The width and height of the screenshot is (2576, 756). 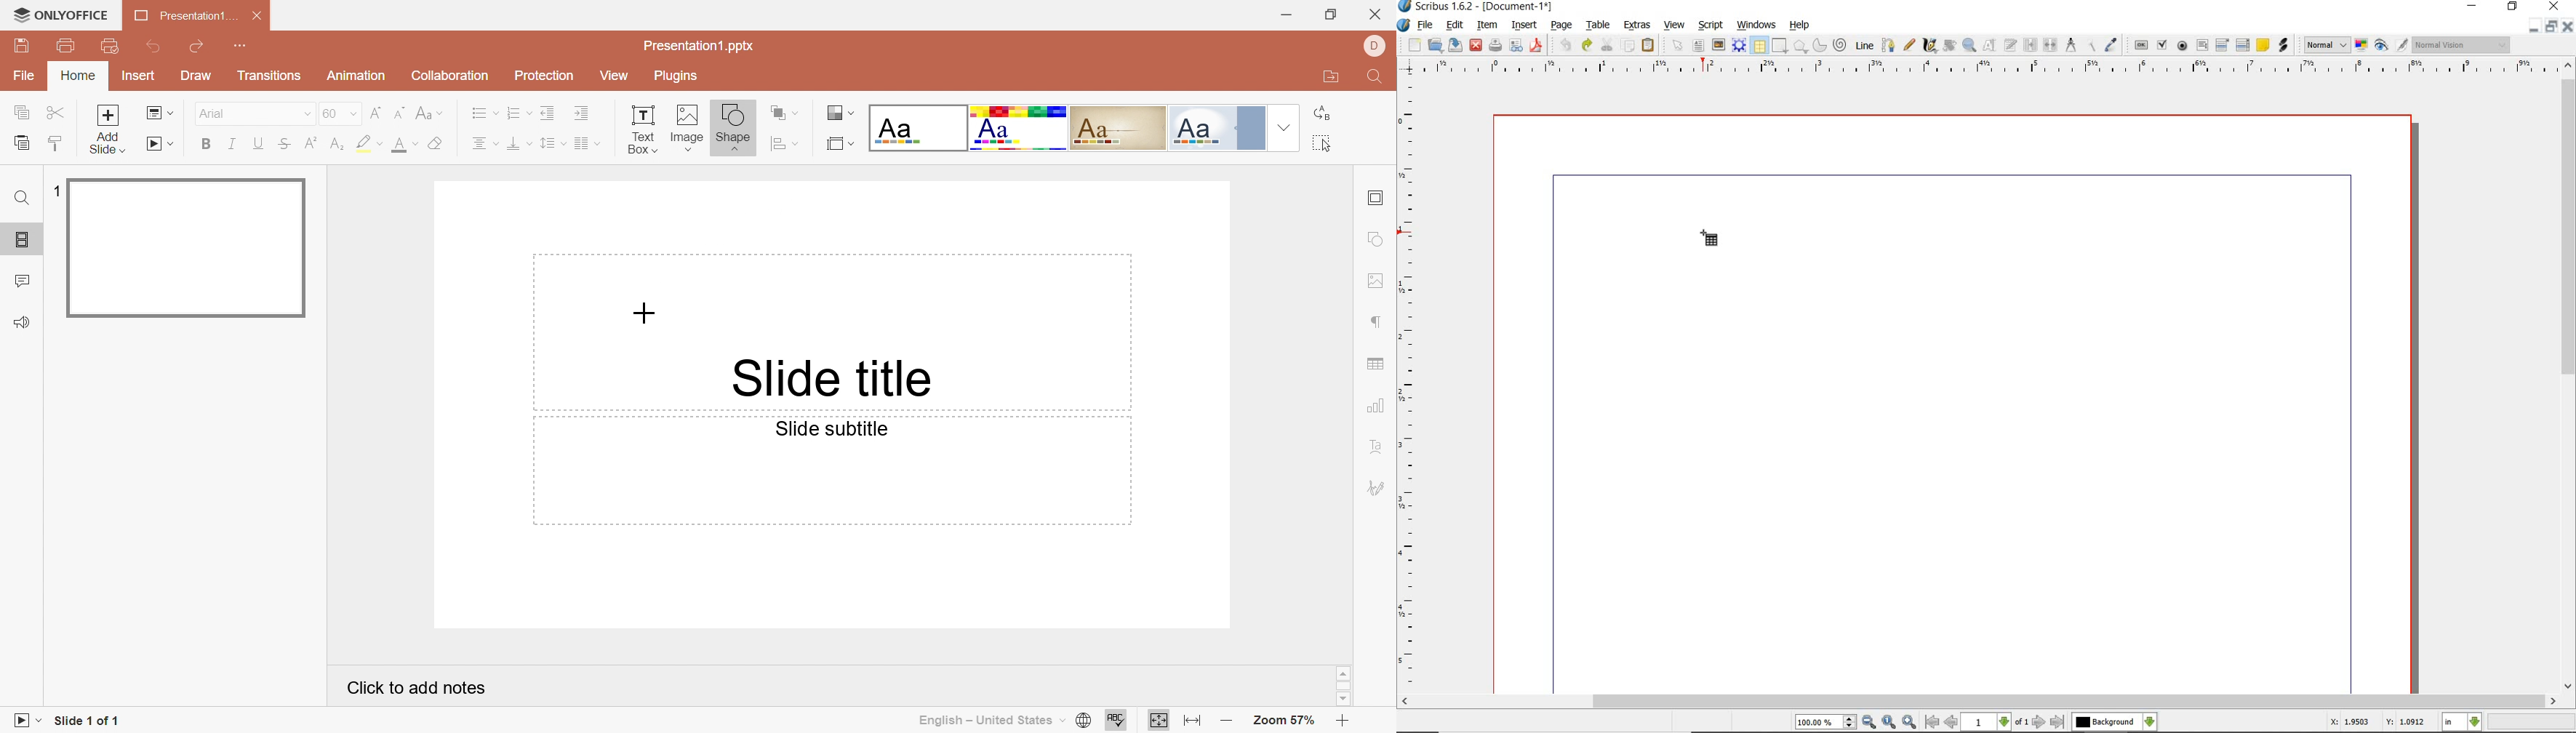 What do you see at coordinates (1375, 15) in the screenshot?
I see `Close` at bounding box center [1375, 15].